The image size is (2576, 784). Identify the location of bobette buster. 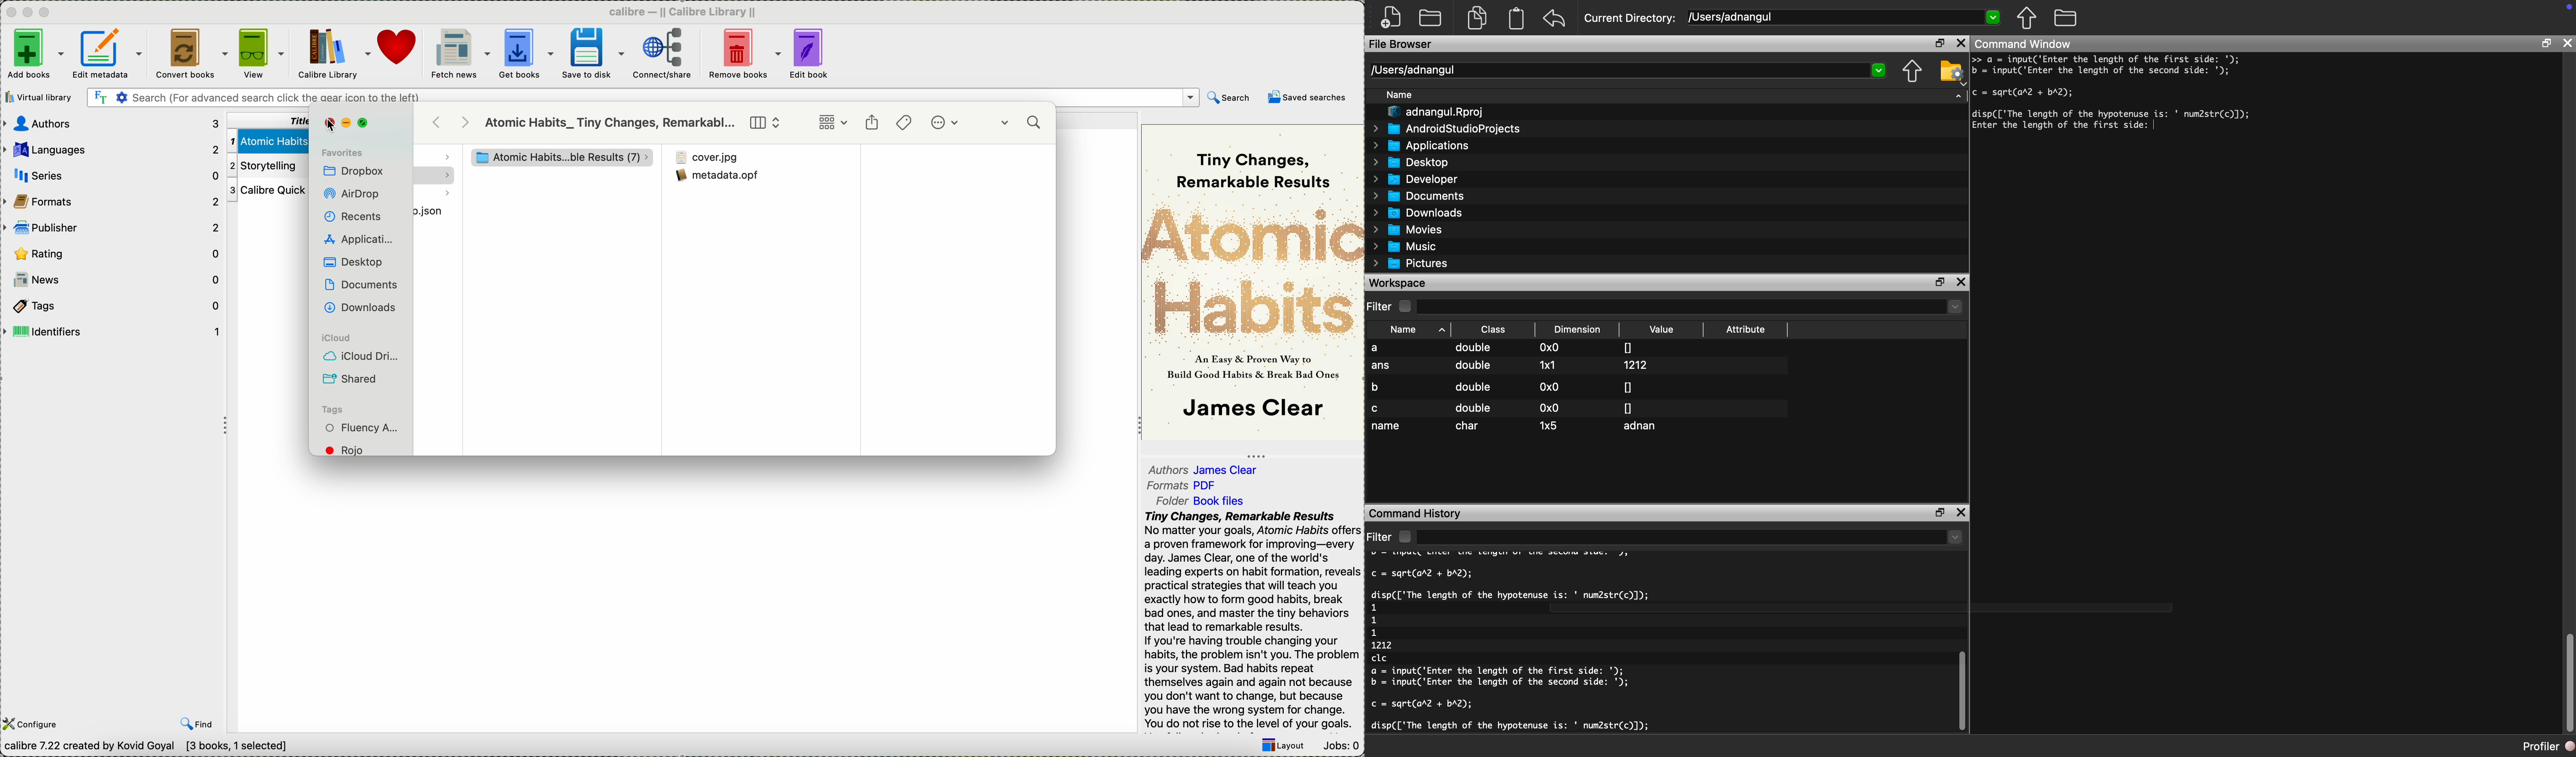
(555, 157).